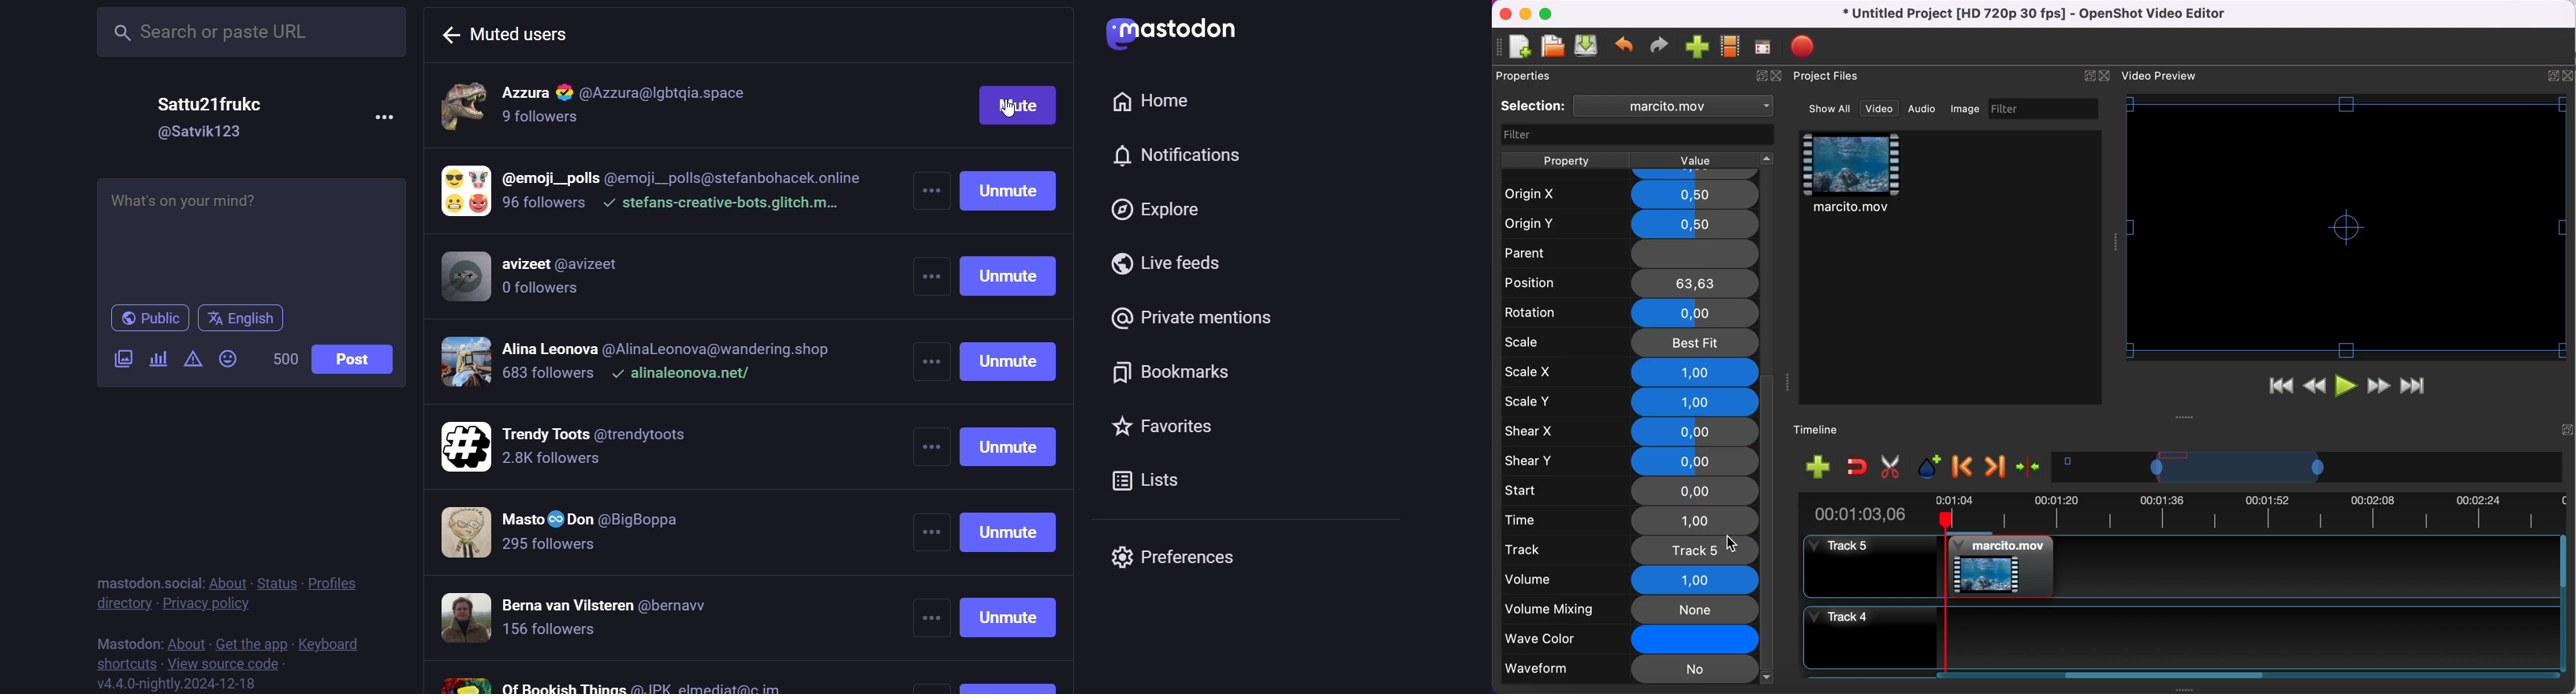  I want to click on post, so click(359, 357).